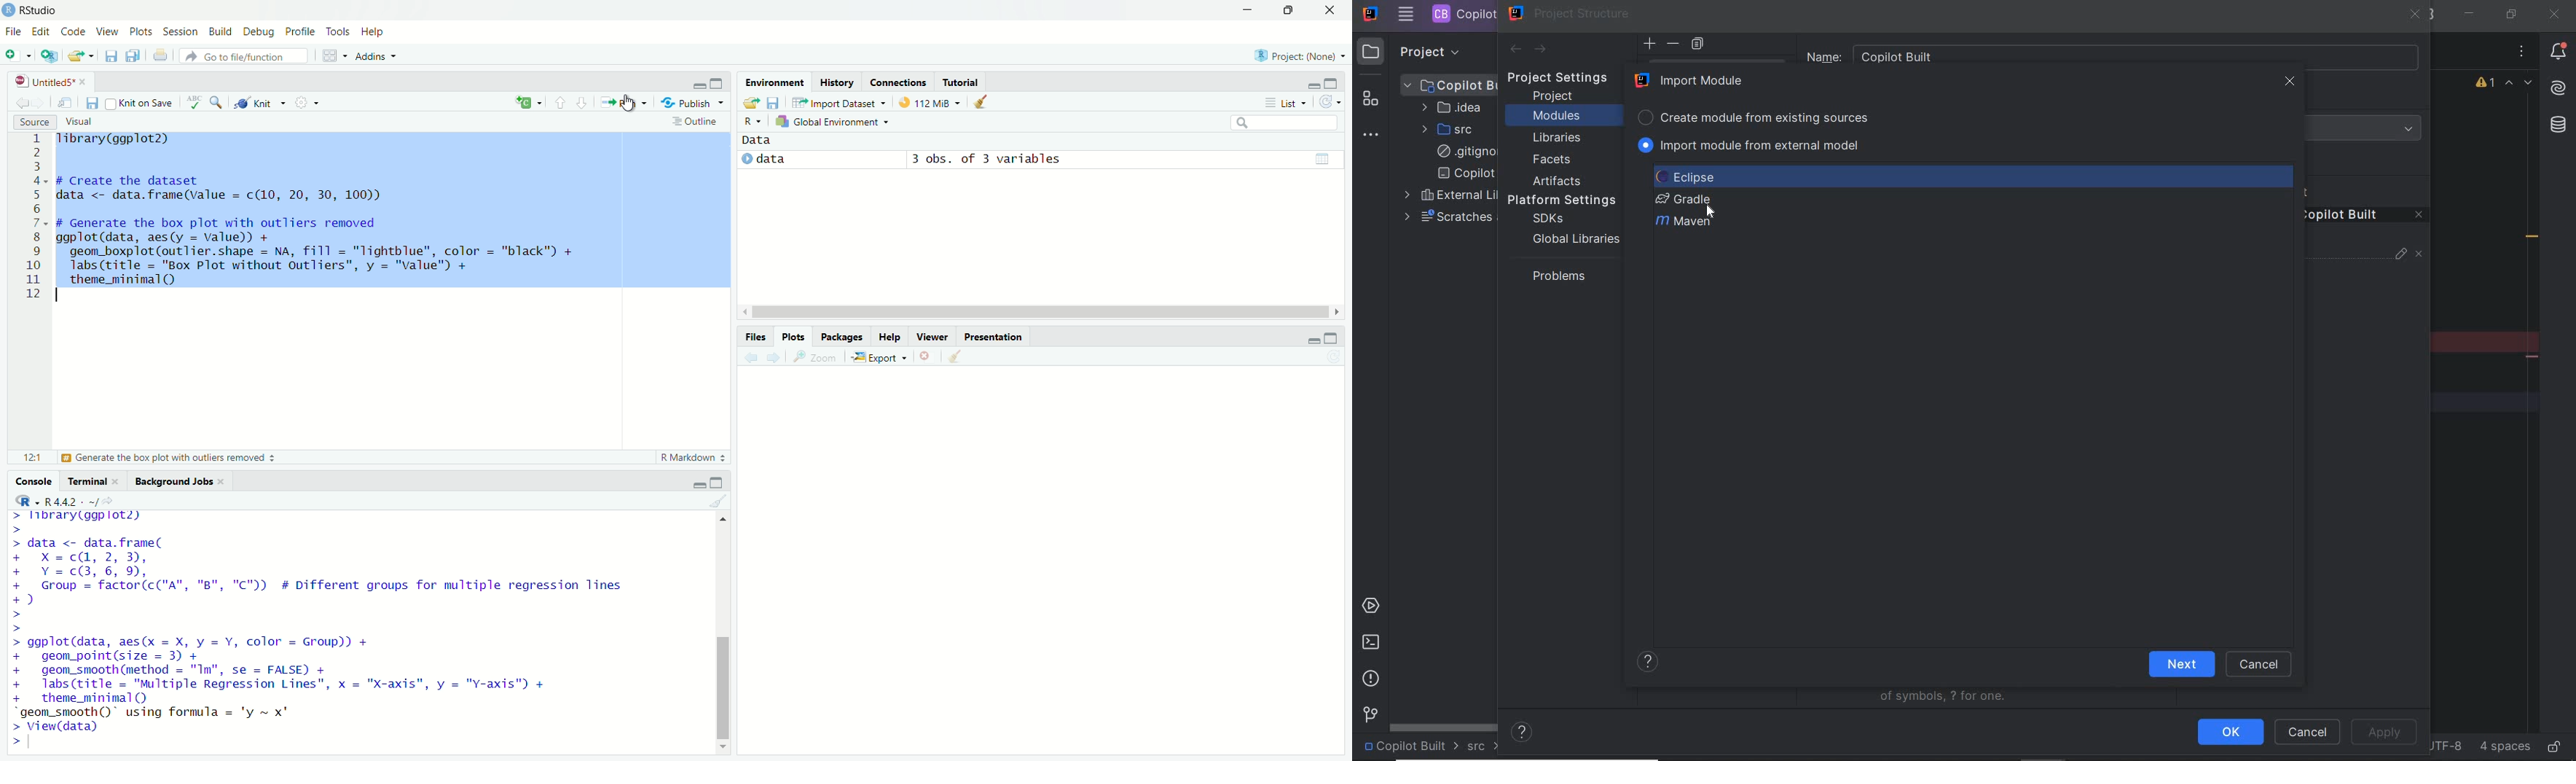 This screenshot has width=2576, height=784. I want to click on close, so click(925, 356).